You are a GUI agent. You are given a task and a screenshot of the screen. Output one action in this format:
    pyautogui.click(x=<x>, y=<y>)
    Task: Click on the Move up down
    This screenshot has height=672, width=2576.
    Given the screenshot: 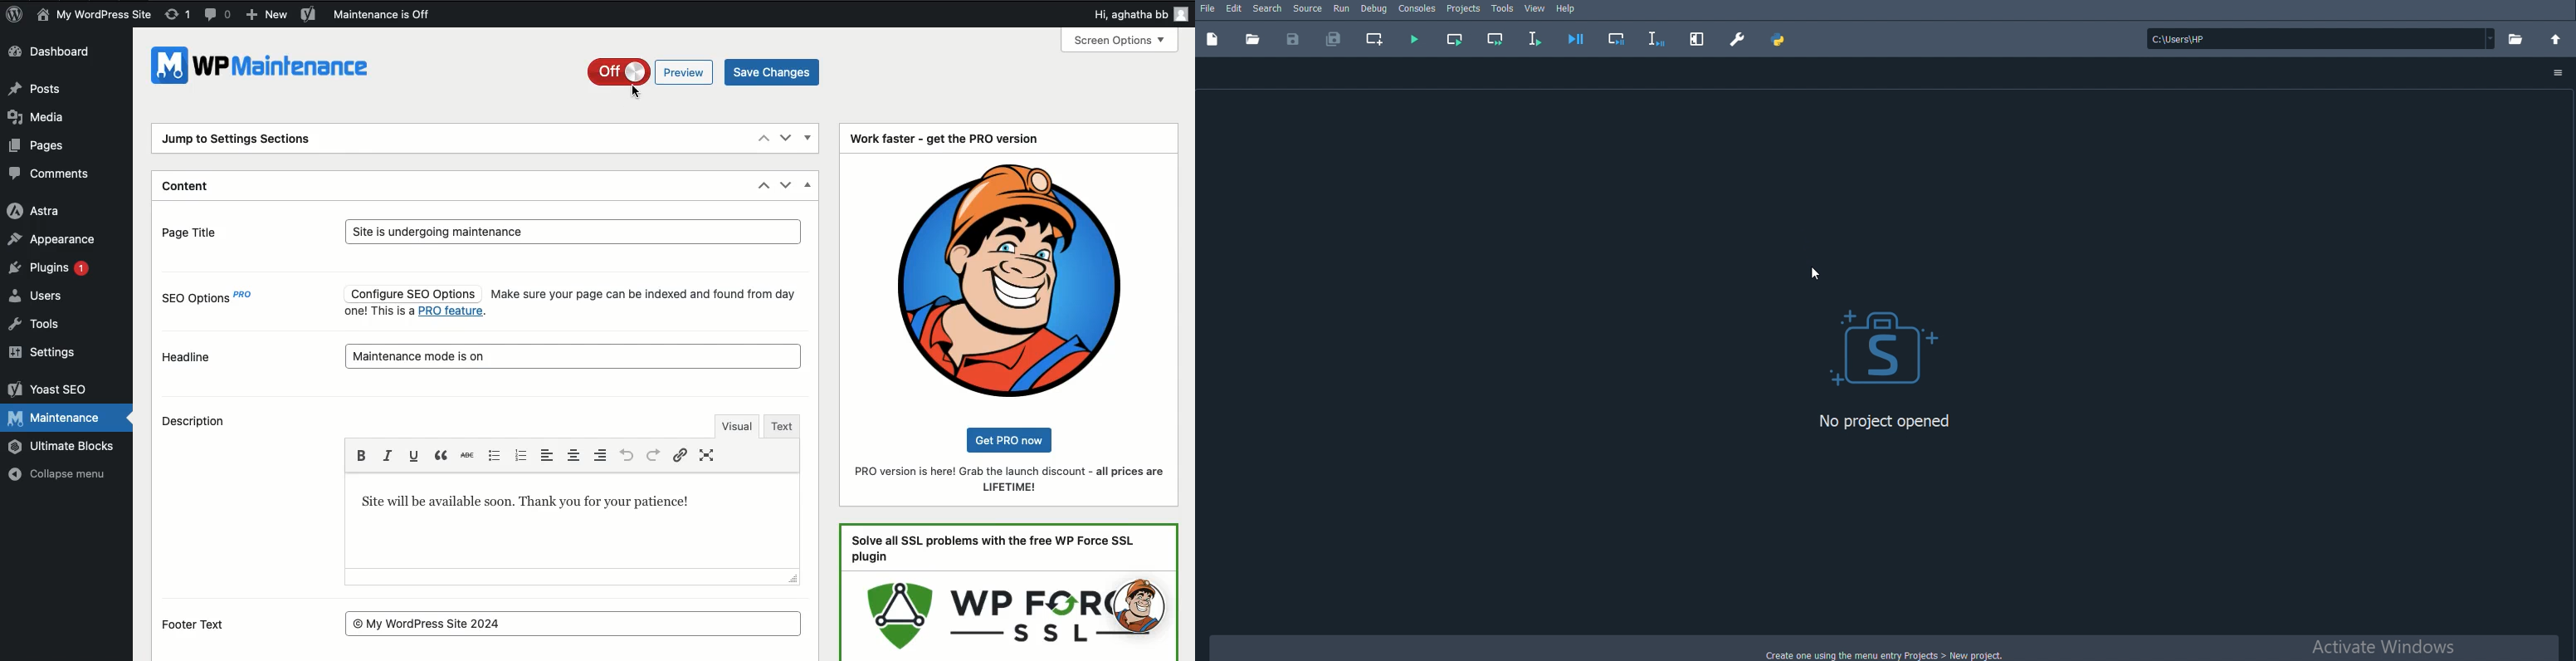 What is the action you would take?
    pyautogui.click(x=774, y=186)
    